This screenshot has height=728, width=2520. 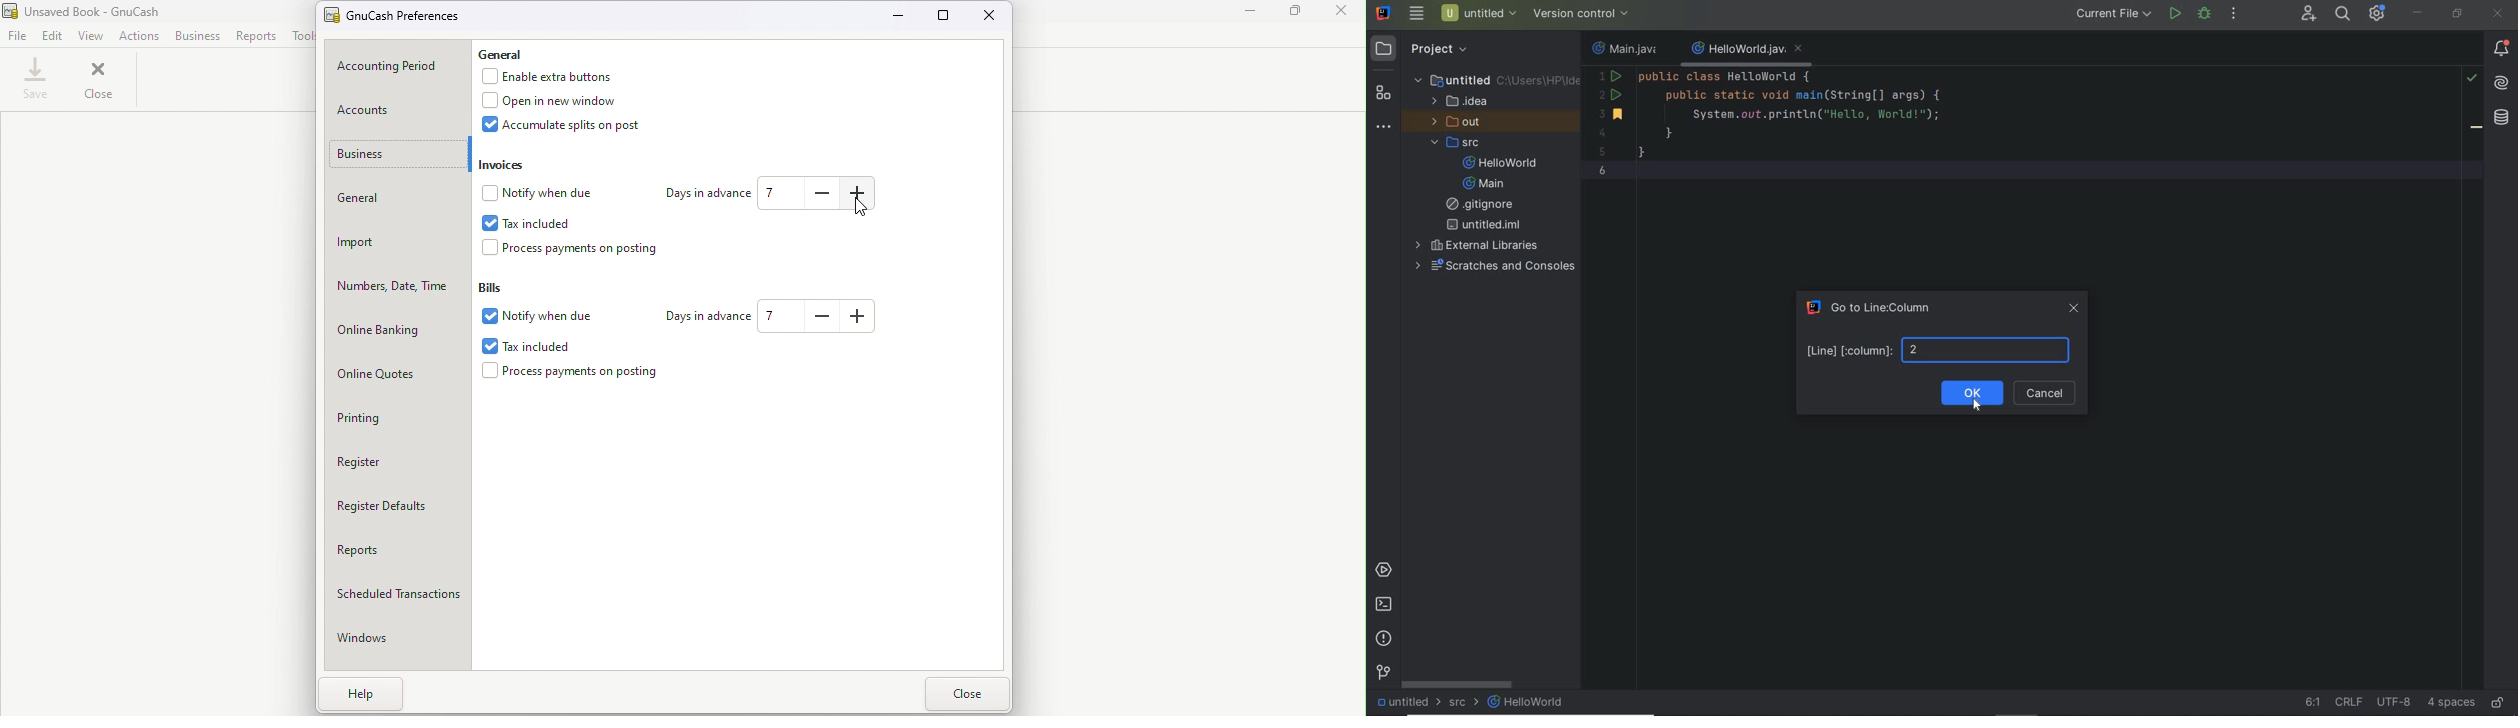 I want to click on how many days in the future to warn about invoices coming due, so click(x=858, y=193).